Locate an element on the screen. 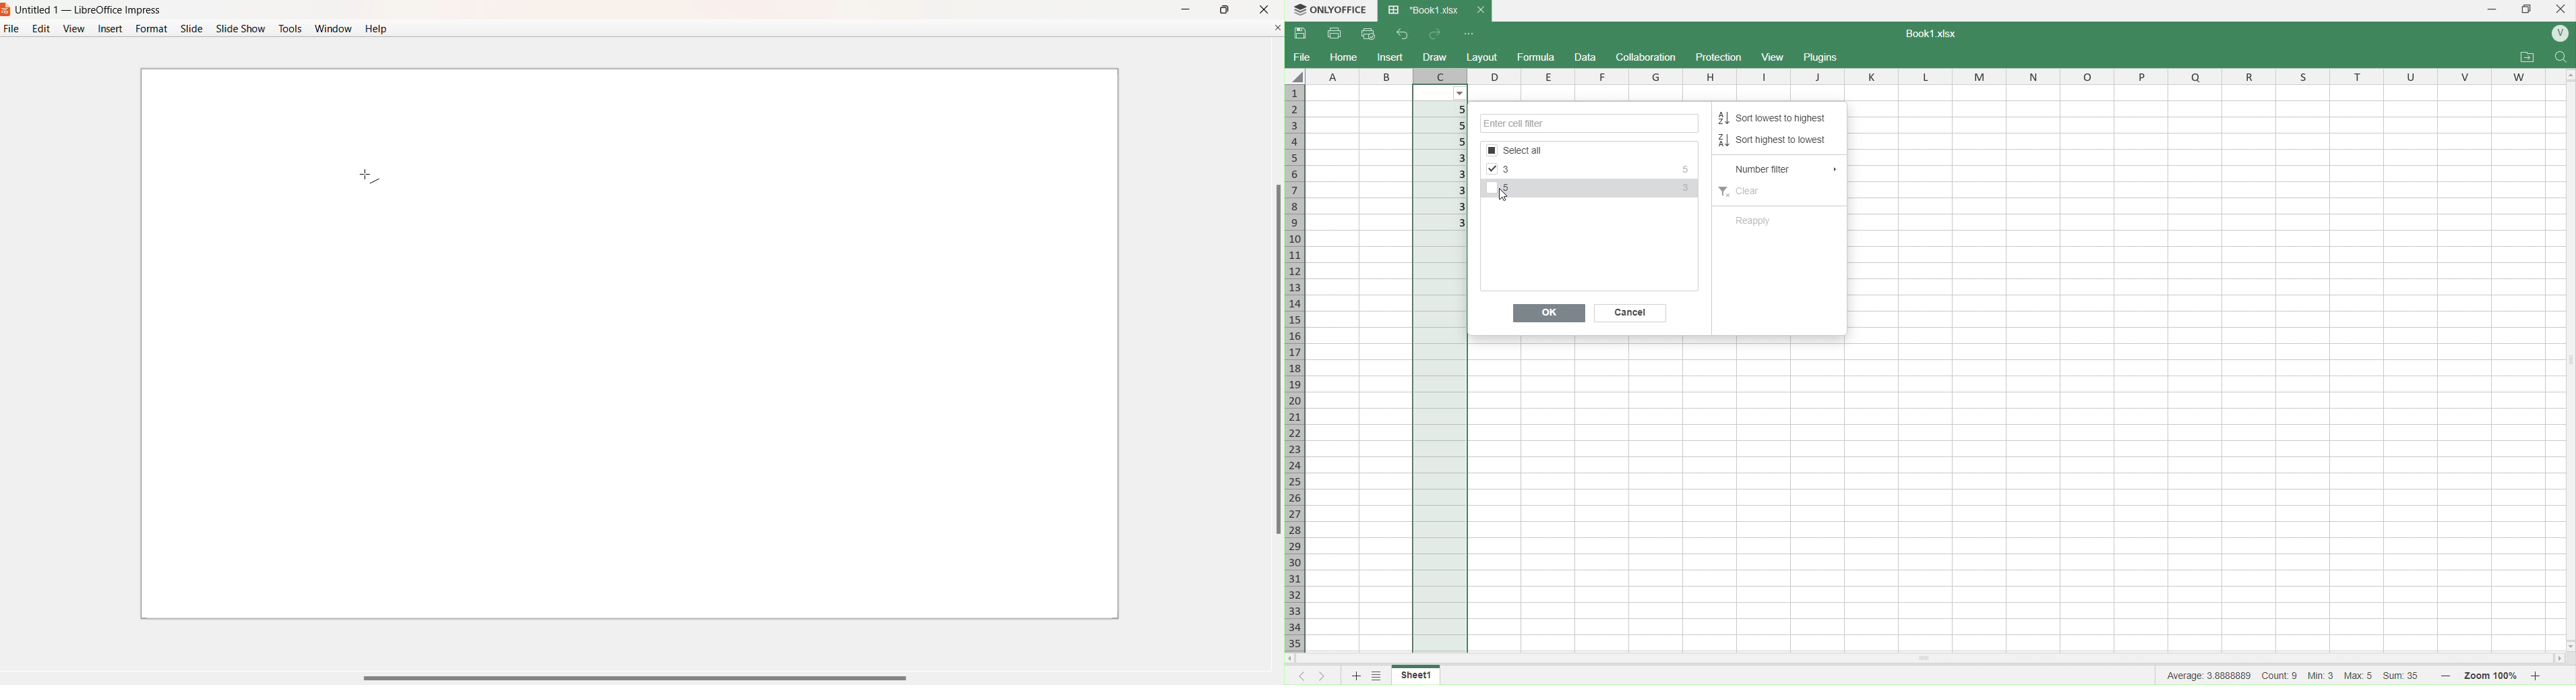 Image resolution: width=2576 pixels, height=700 pixels. File is located at coordinates (1302, 56).